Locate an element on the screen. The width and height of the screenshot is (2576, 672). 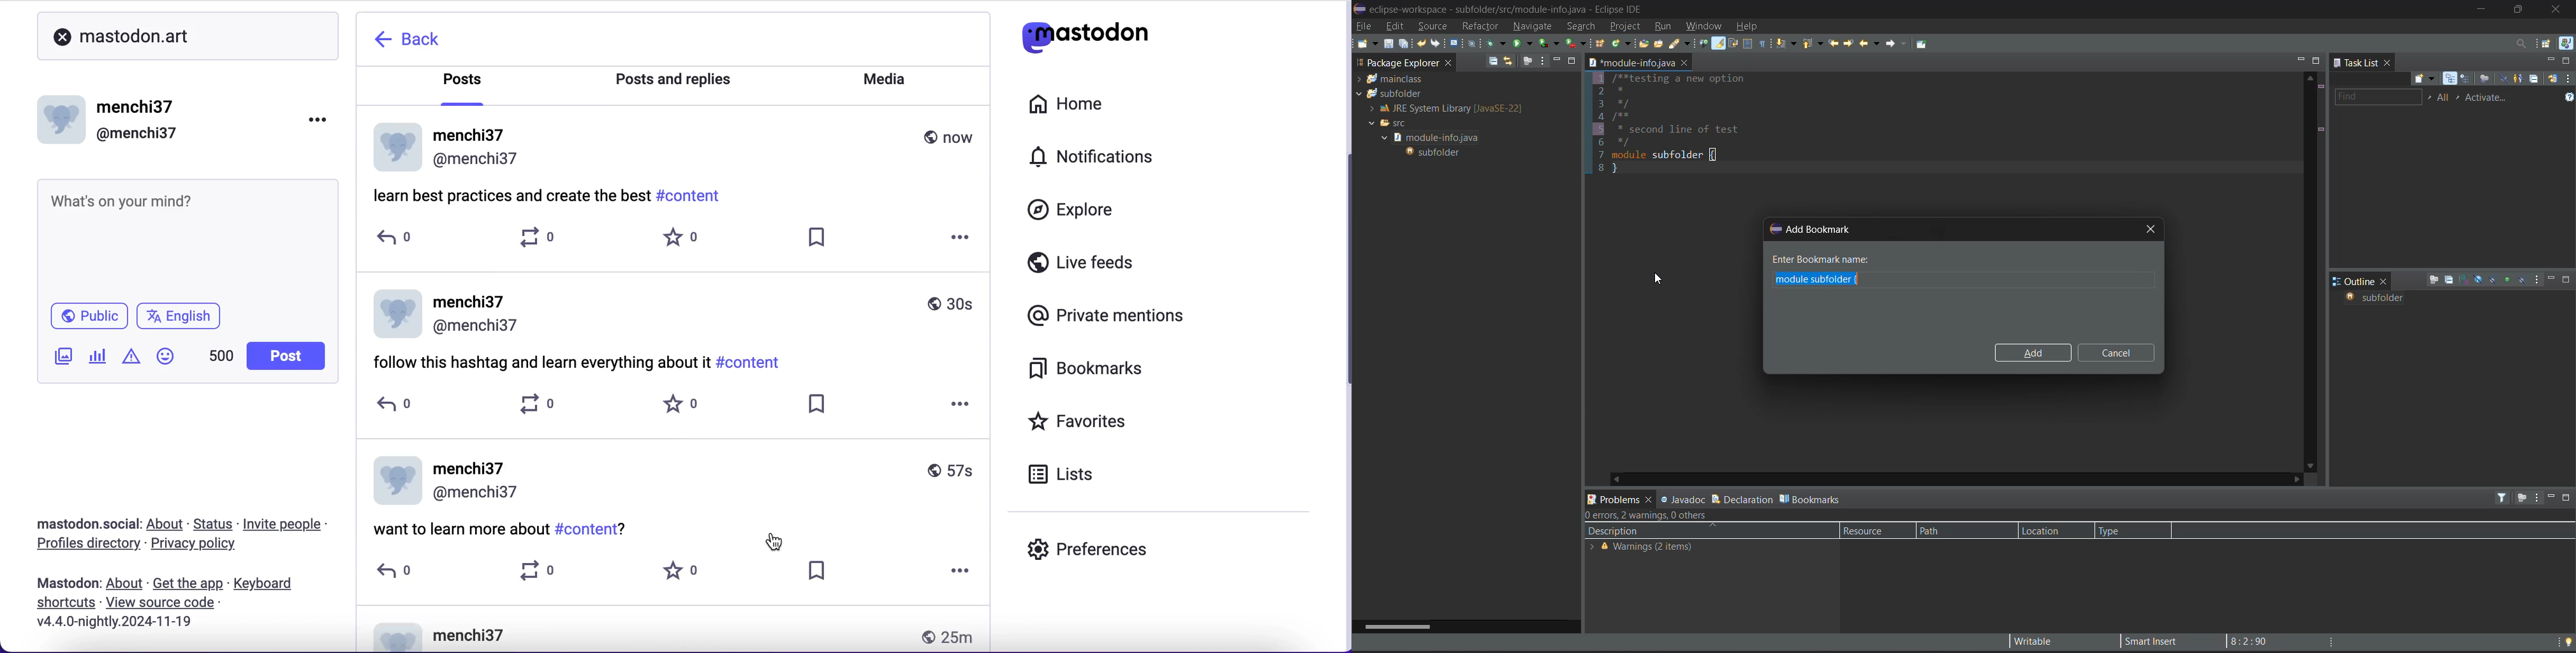
invite people is located at coordinates (293, 524).